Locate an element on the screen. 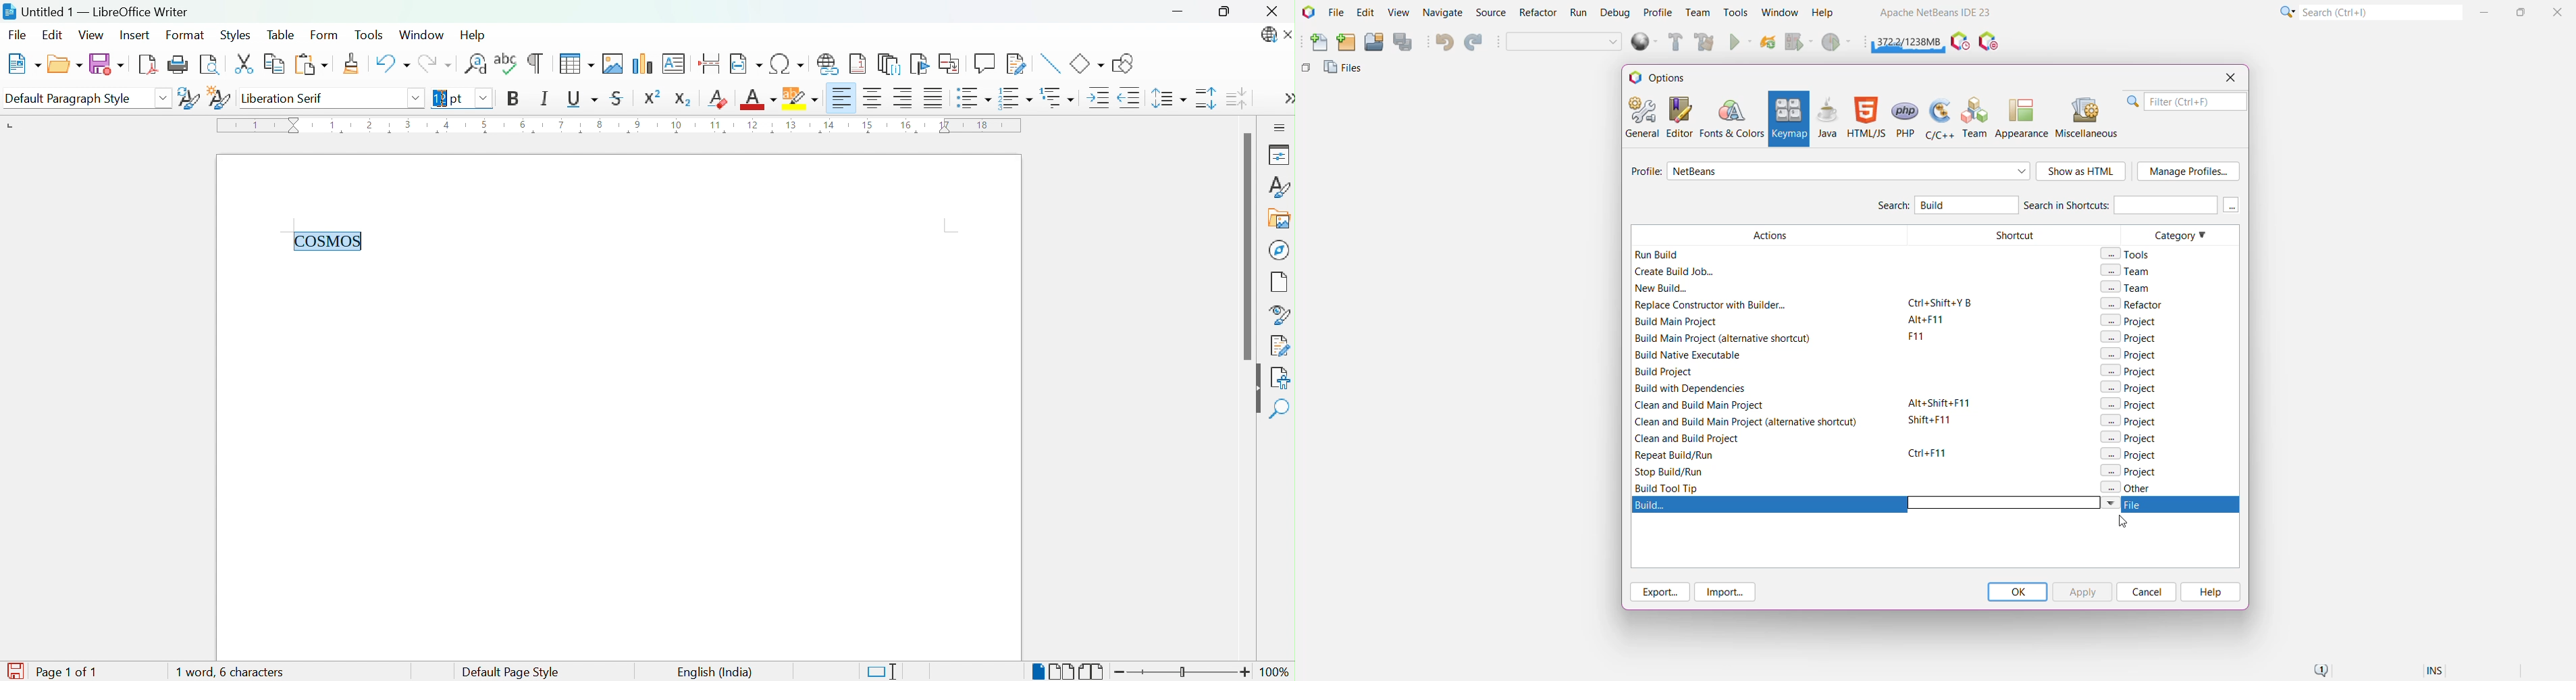  Sidebar Settings is located at coordinates (1280, 127).